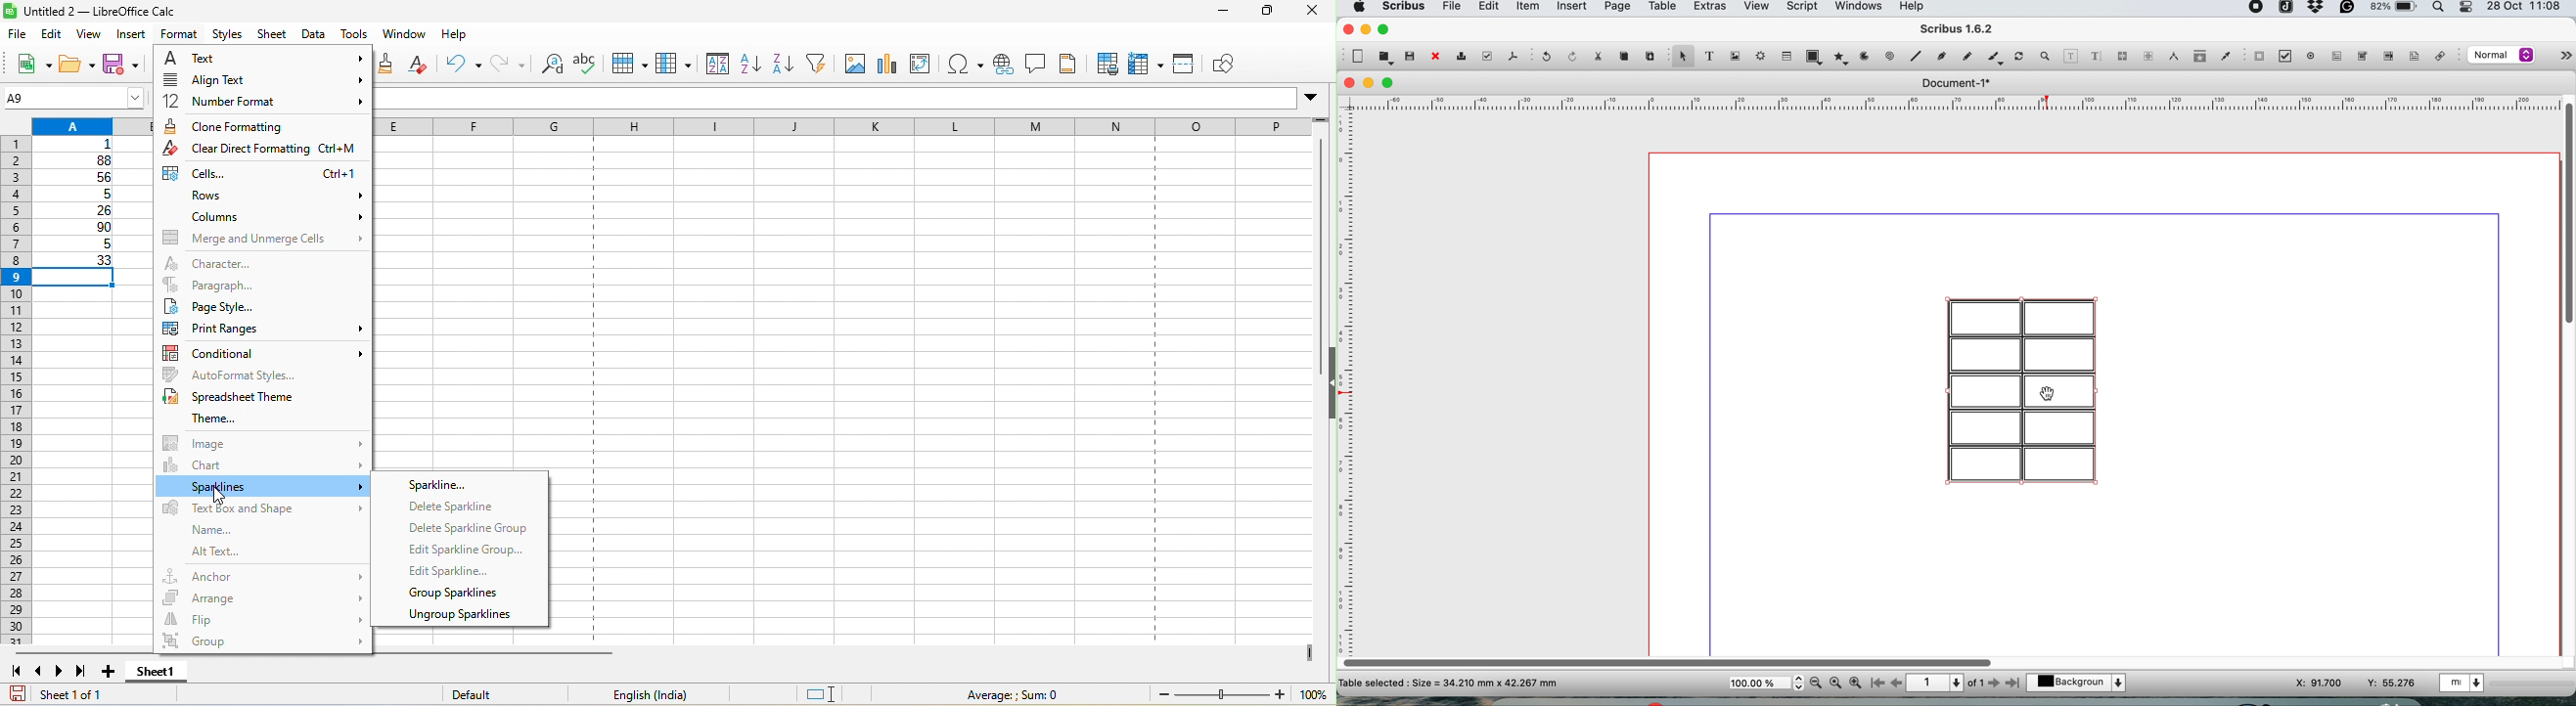 This screenshot has height=728, width=2576. Describe the element at coordinates (2022, 386) in the screenshot. I see `rows added` at that location.